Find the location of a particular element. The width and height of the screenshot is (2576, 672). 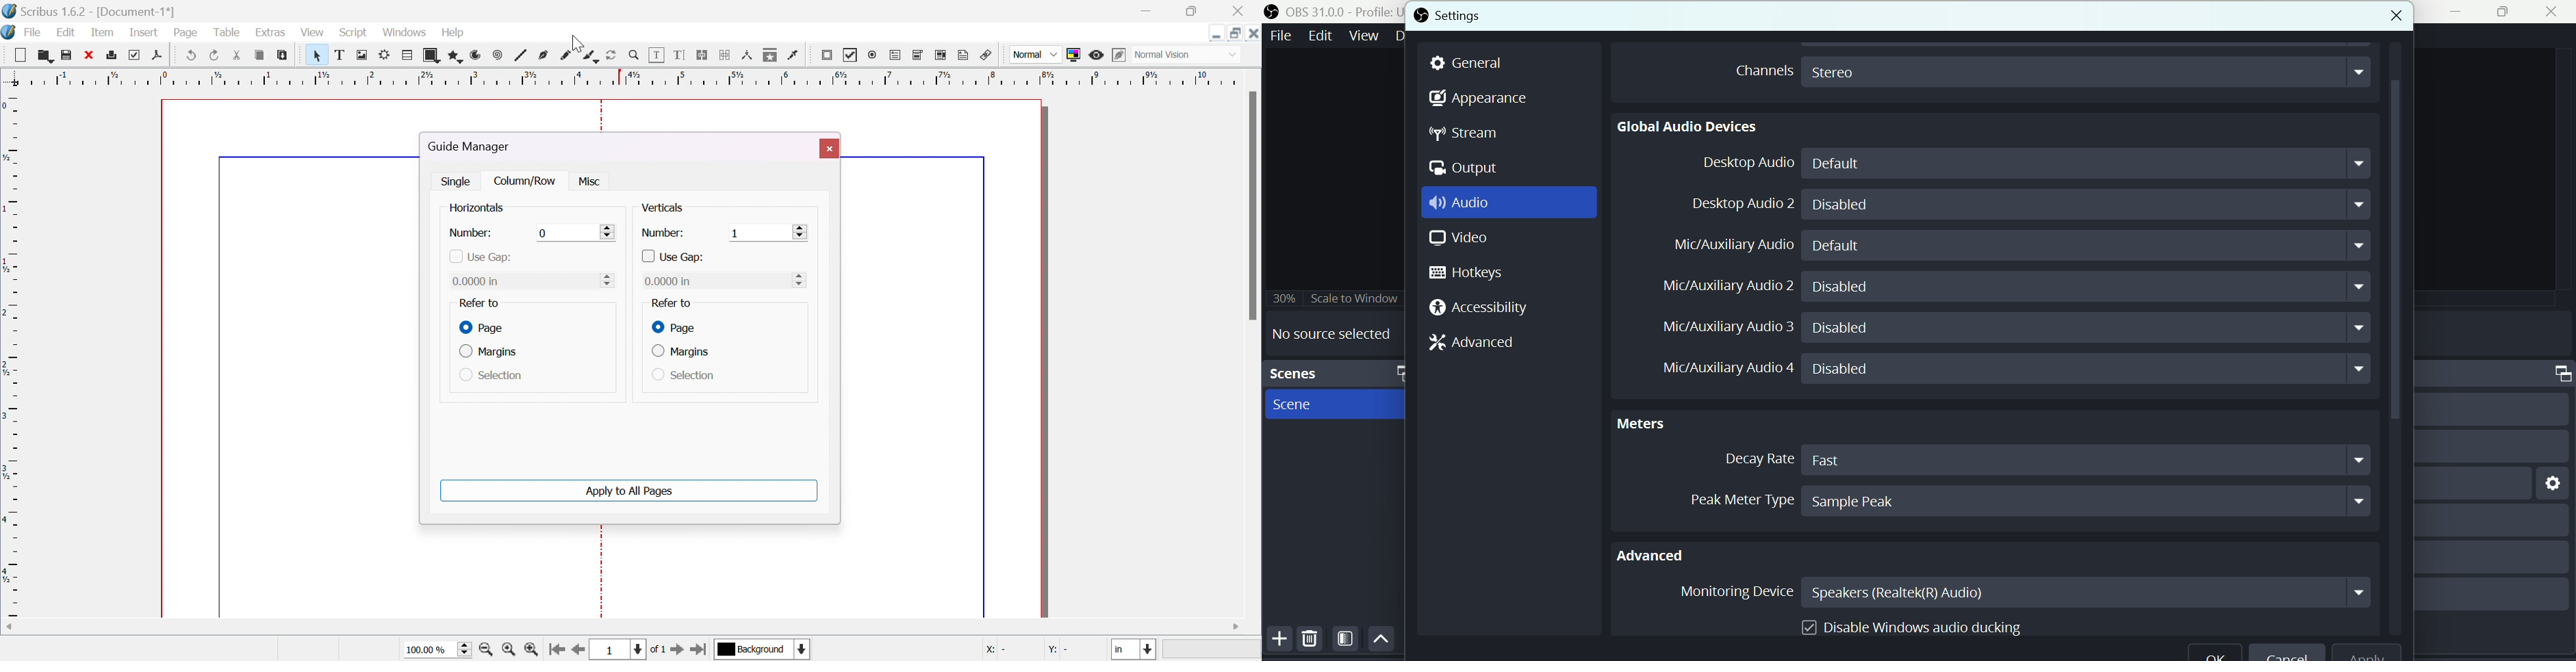

Appearance is located at coordinates (1480, 99).